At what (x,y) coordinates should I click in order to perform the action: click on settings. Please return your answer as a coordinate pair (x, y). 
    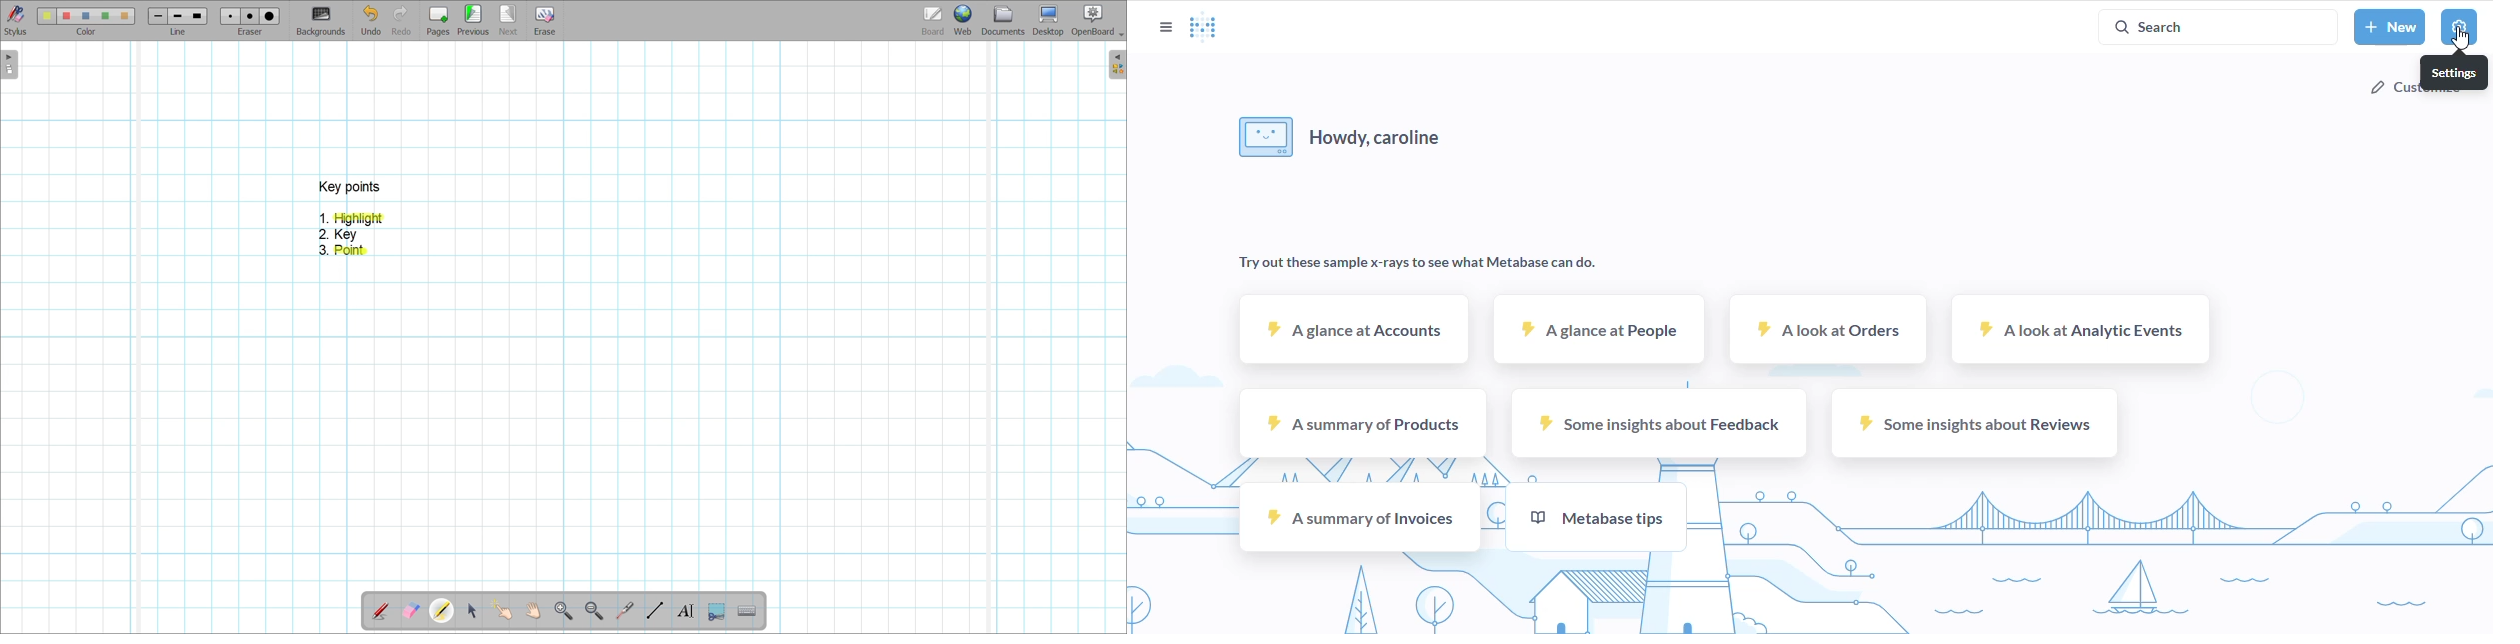
    Looking at the image, I should click on (2460, 27).